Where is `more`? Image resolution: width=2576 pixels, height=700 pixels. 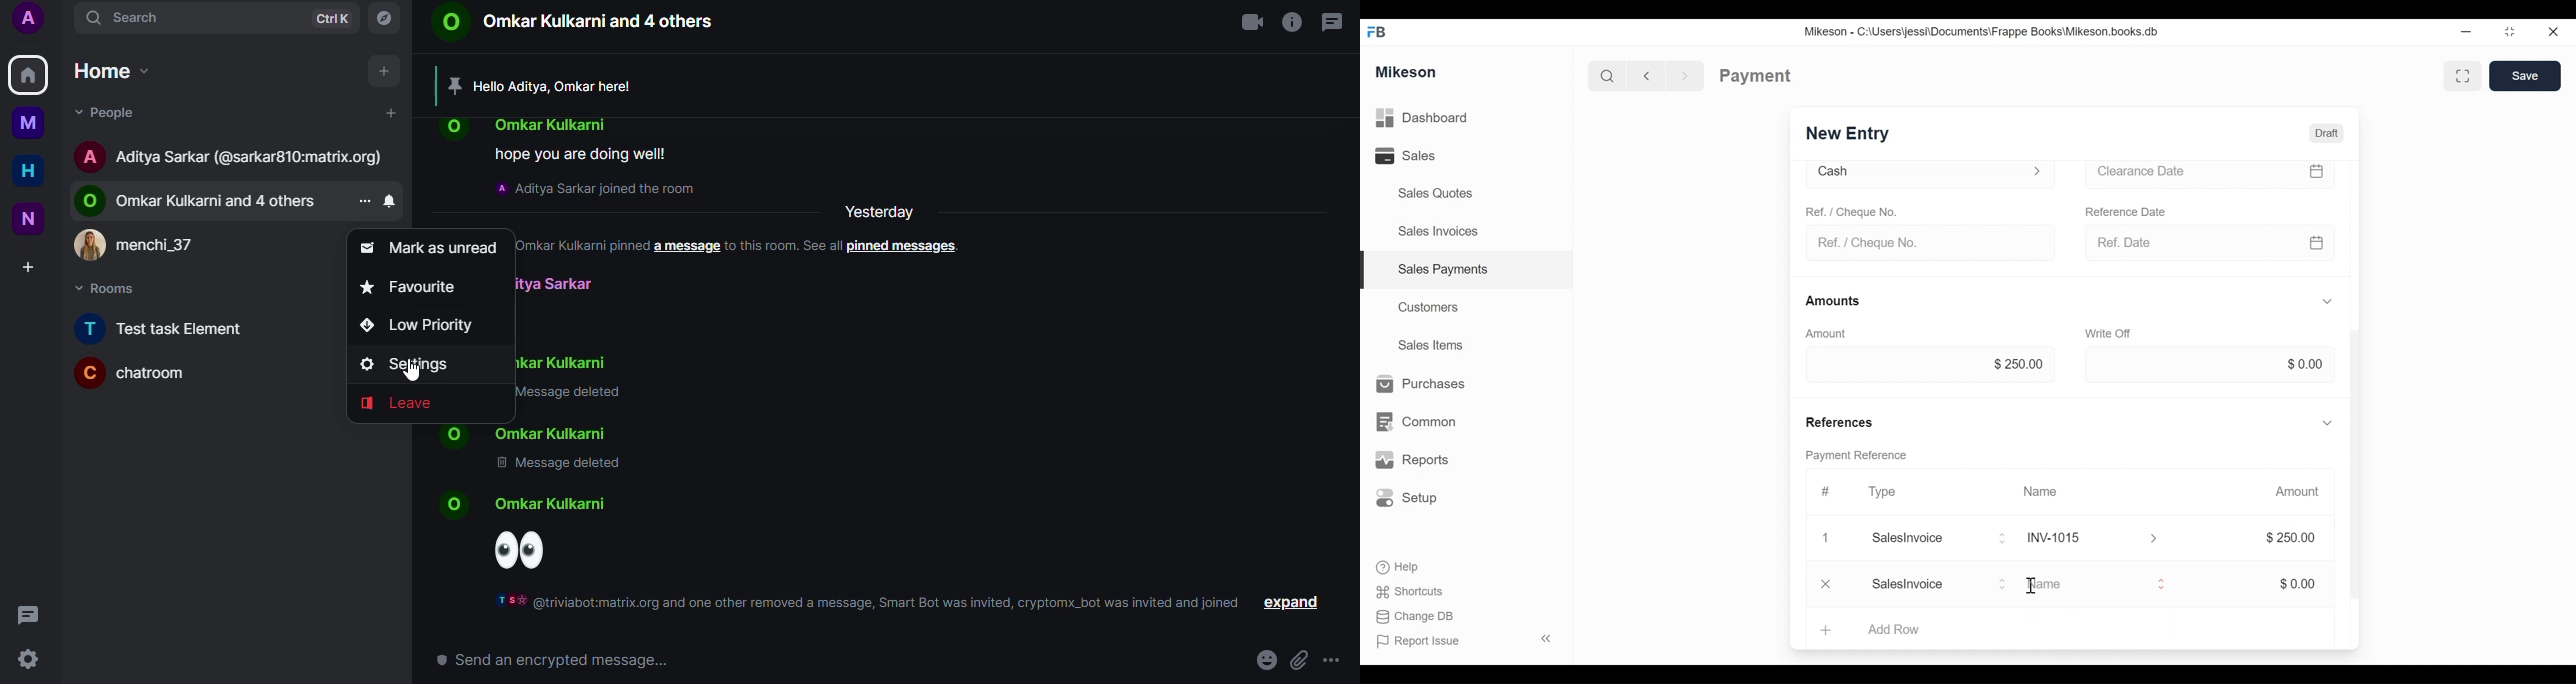 more is located at coordinates (1336, 660).